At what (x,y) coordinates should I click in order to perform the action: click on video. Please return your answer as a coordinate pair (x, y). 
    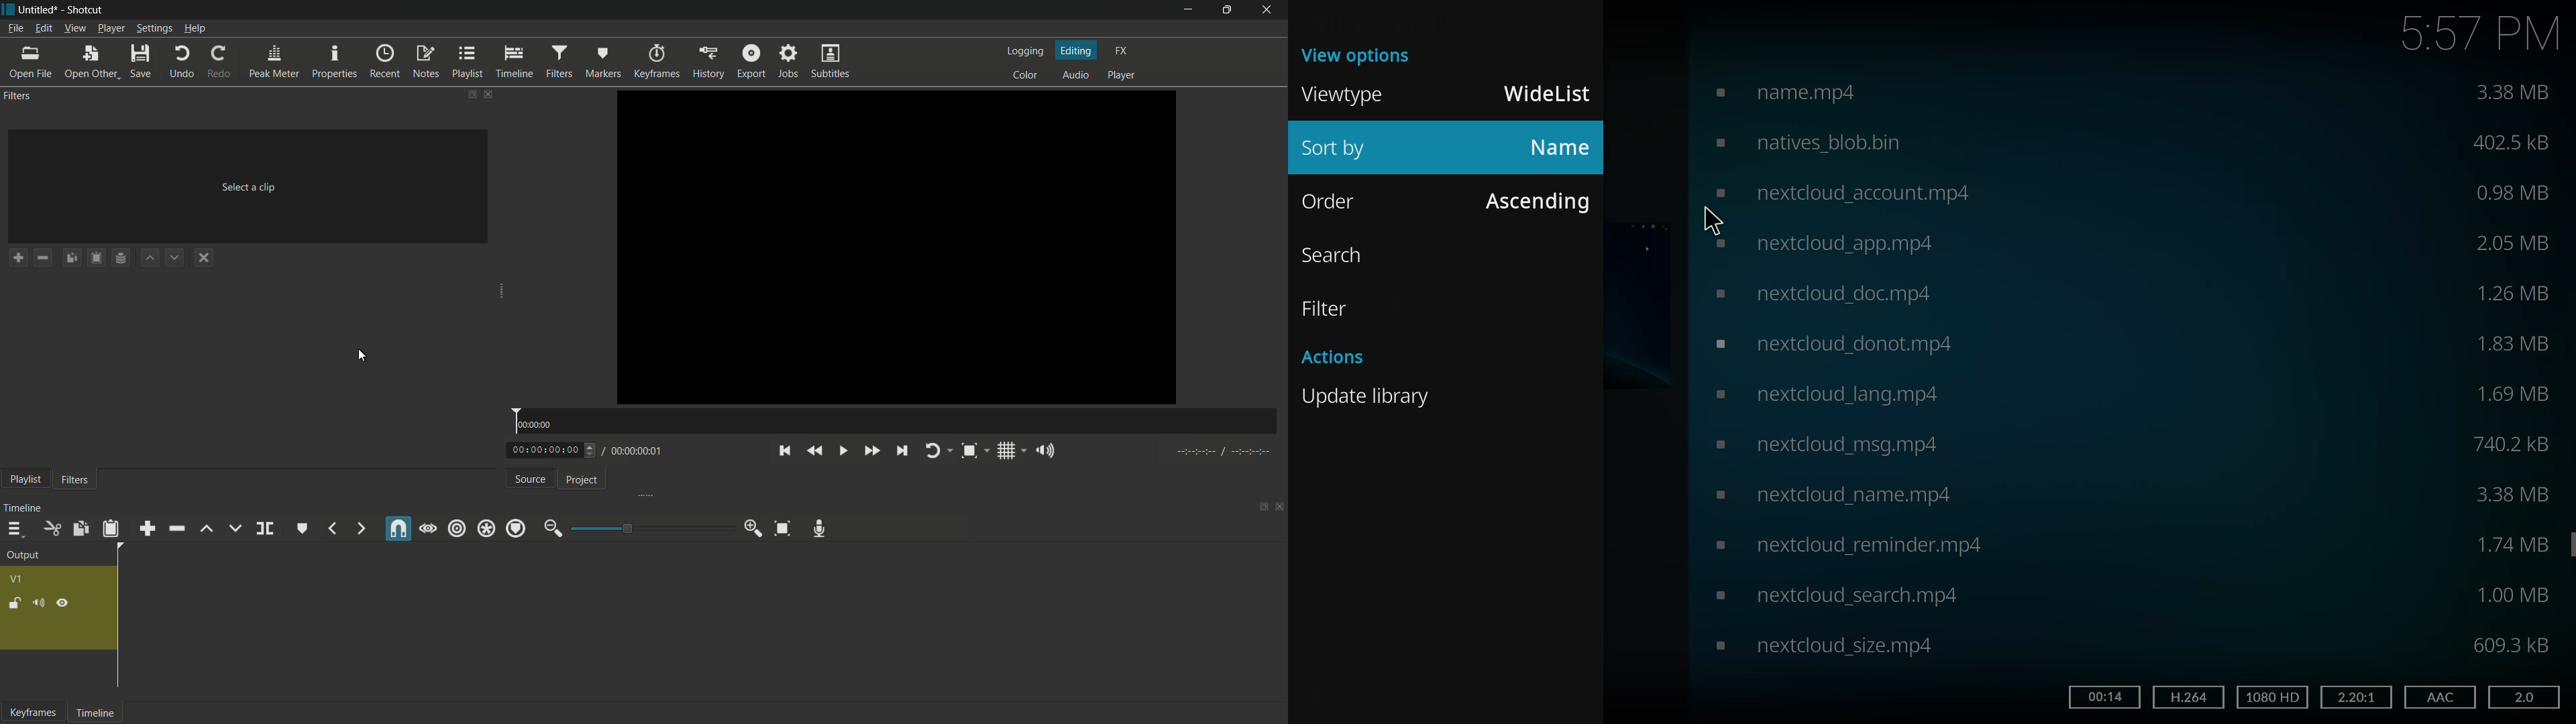
    Looking at the image, I should click on (1821, 291).